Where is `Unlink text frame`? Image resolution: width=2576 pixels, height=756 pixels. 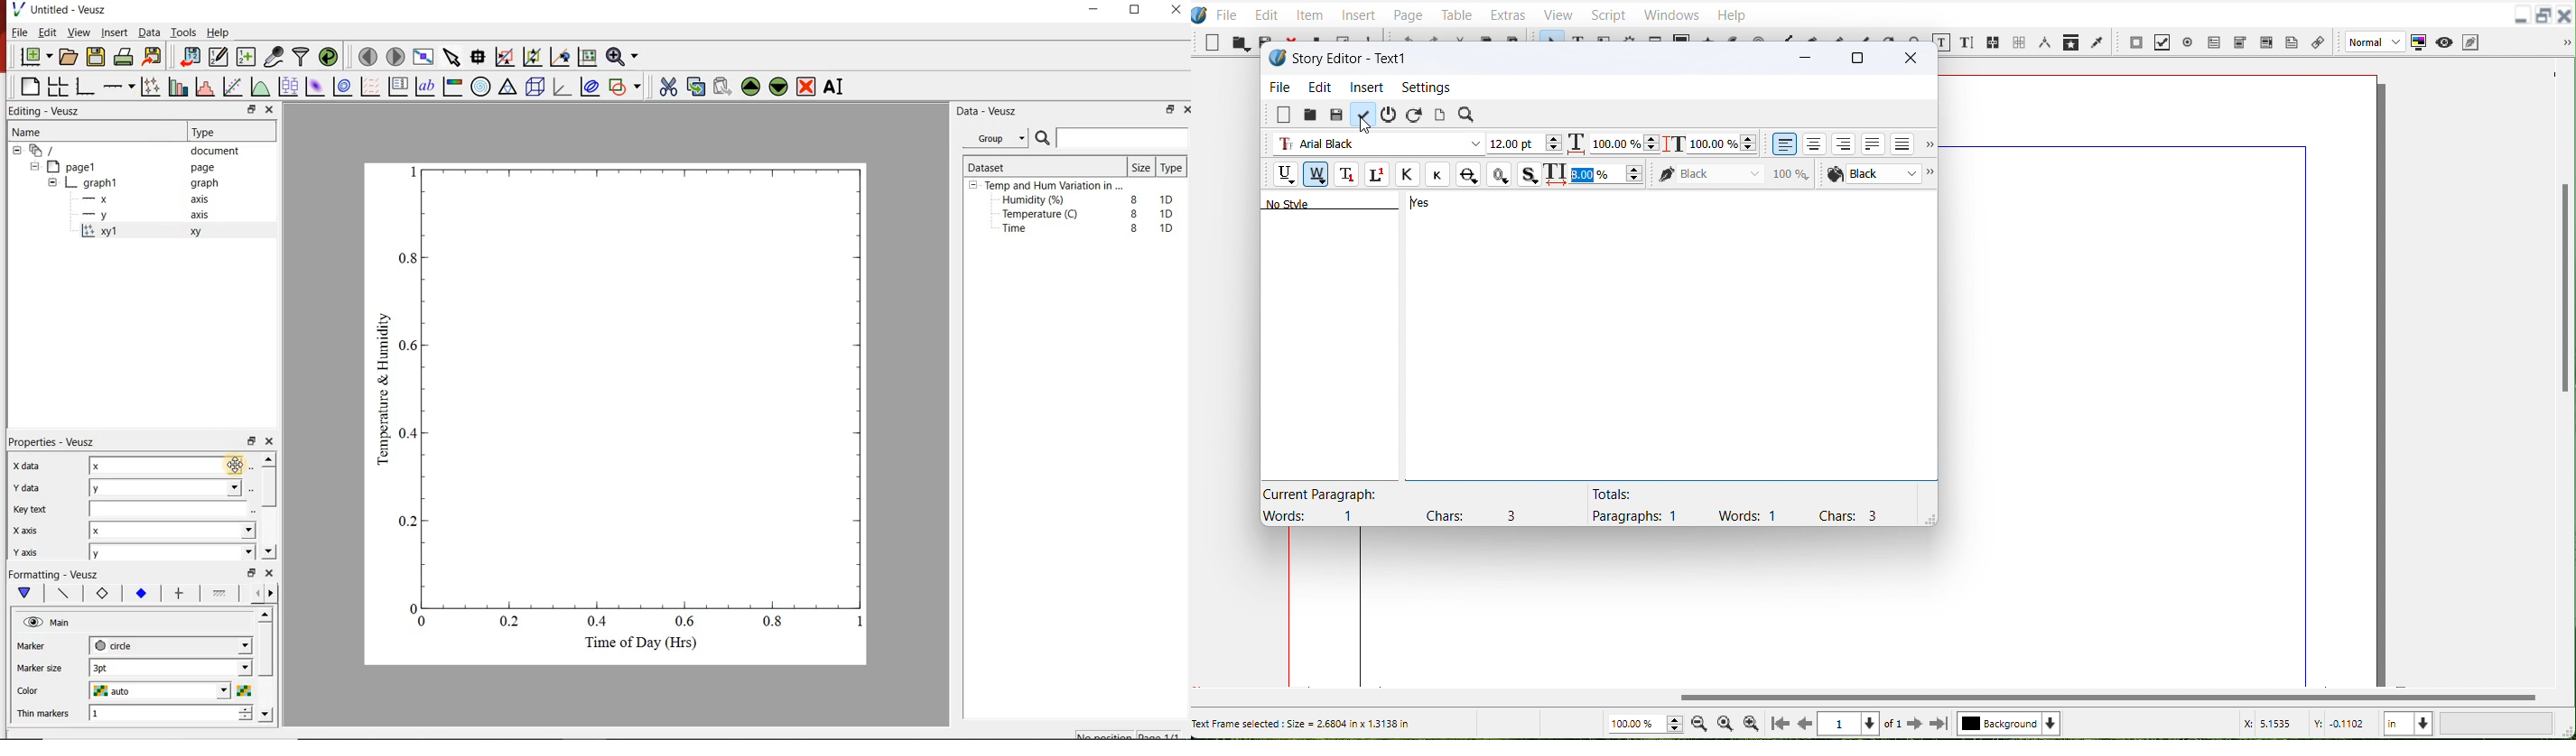 Unlink text frame is located at coordinates (2019, 42).